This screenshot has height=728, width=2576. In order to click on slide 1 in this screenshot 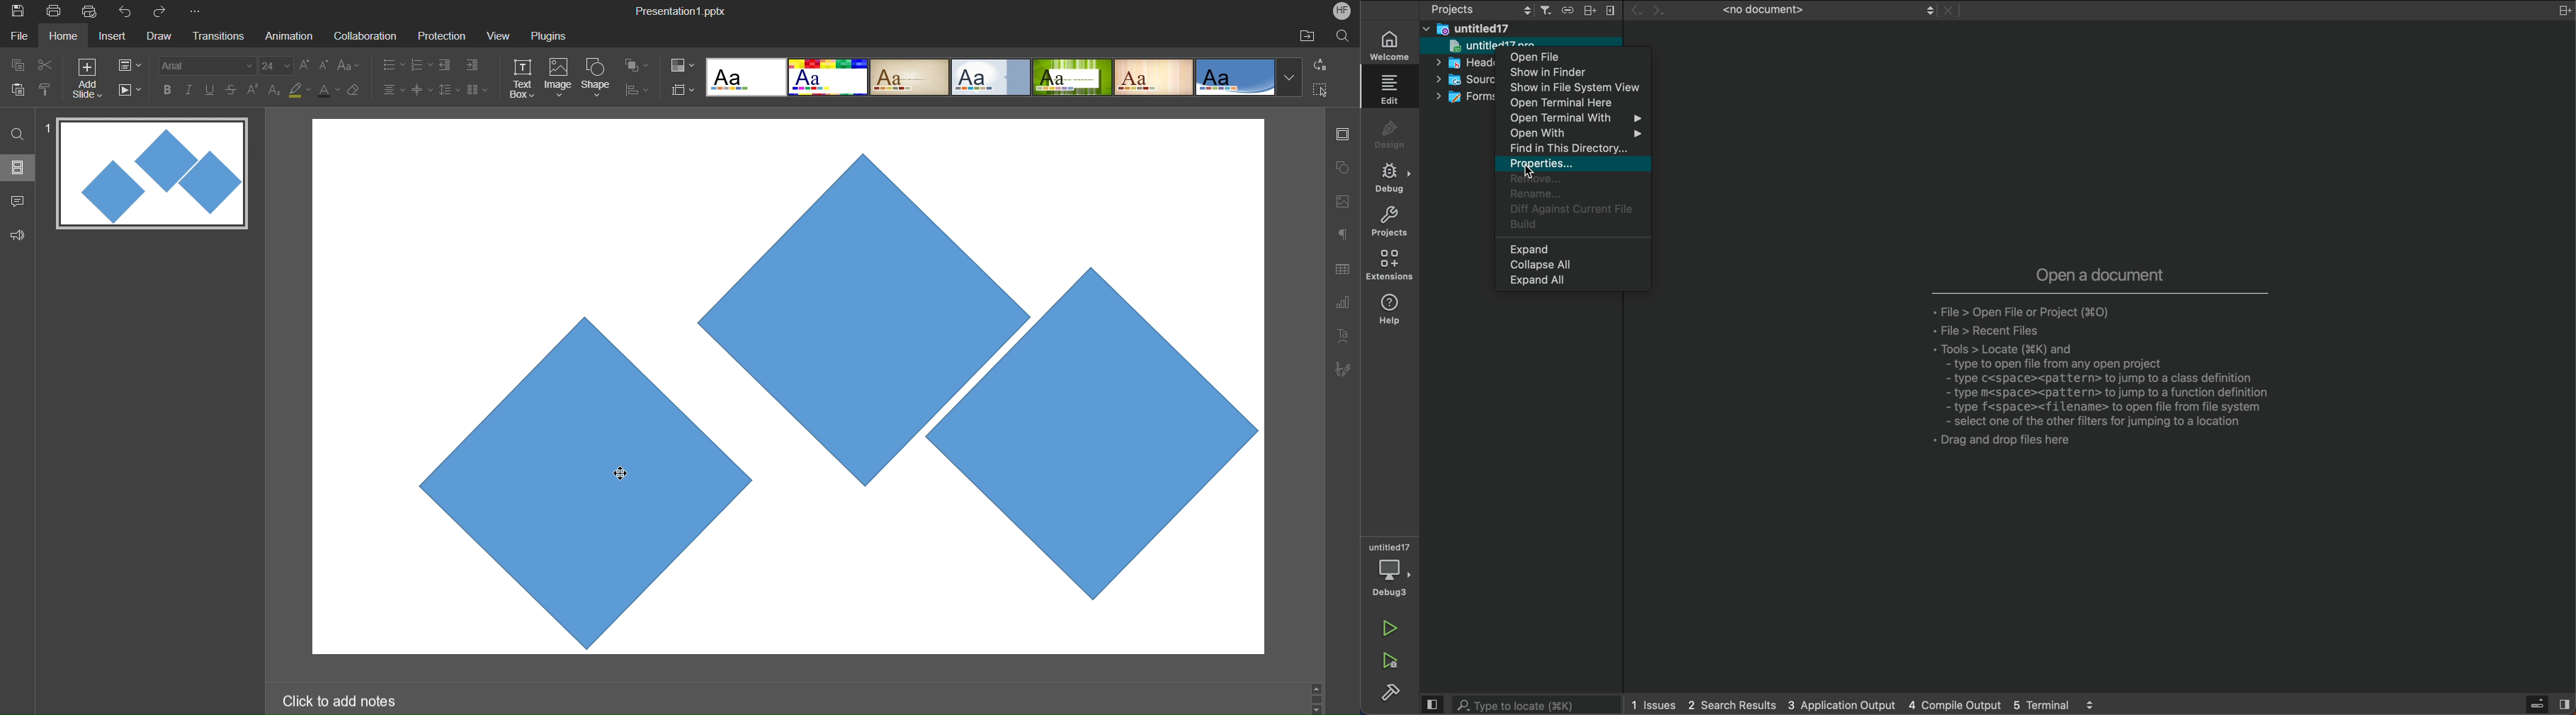, I will do `click(148, 175)`.